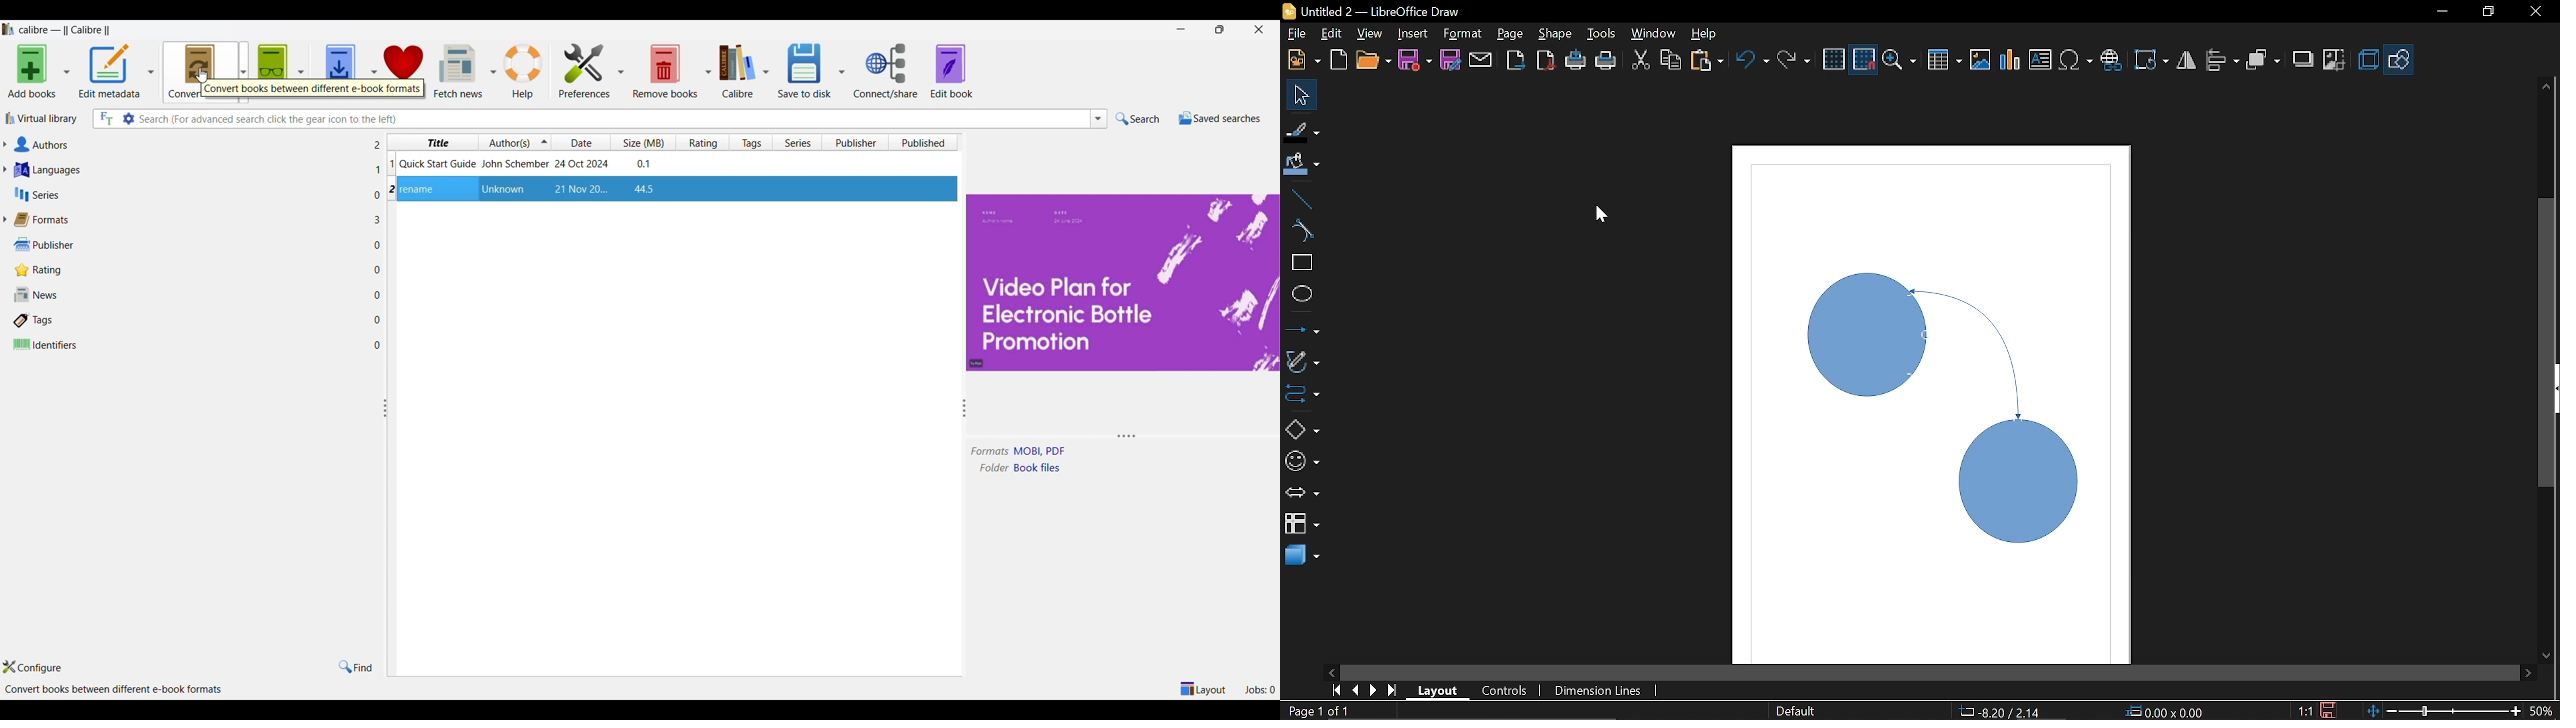 The image size is (2576, 728). Describe the element at coordinates (1834, 60) in the screenshot. I see `Grid` at that location.